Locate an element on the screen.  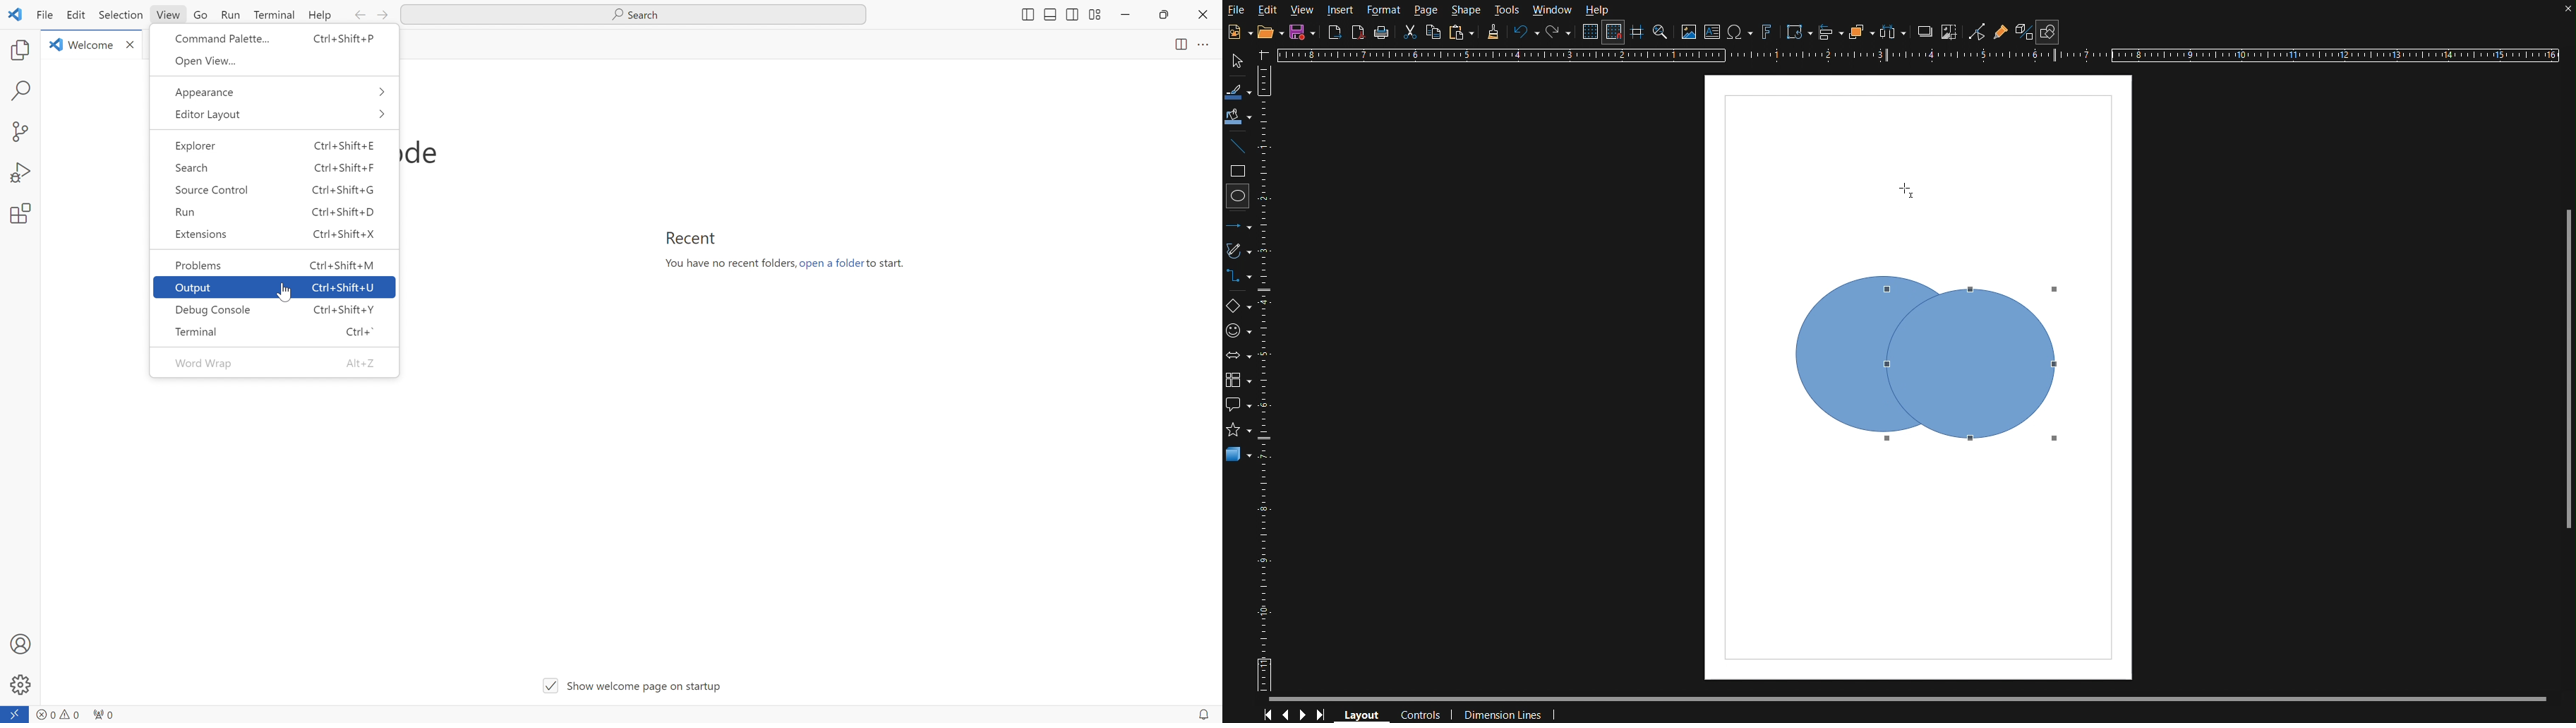
notifications is located at coordinates (1205, 715).